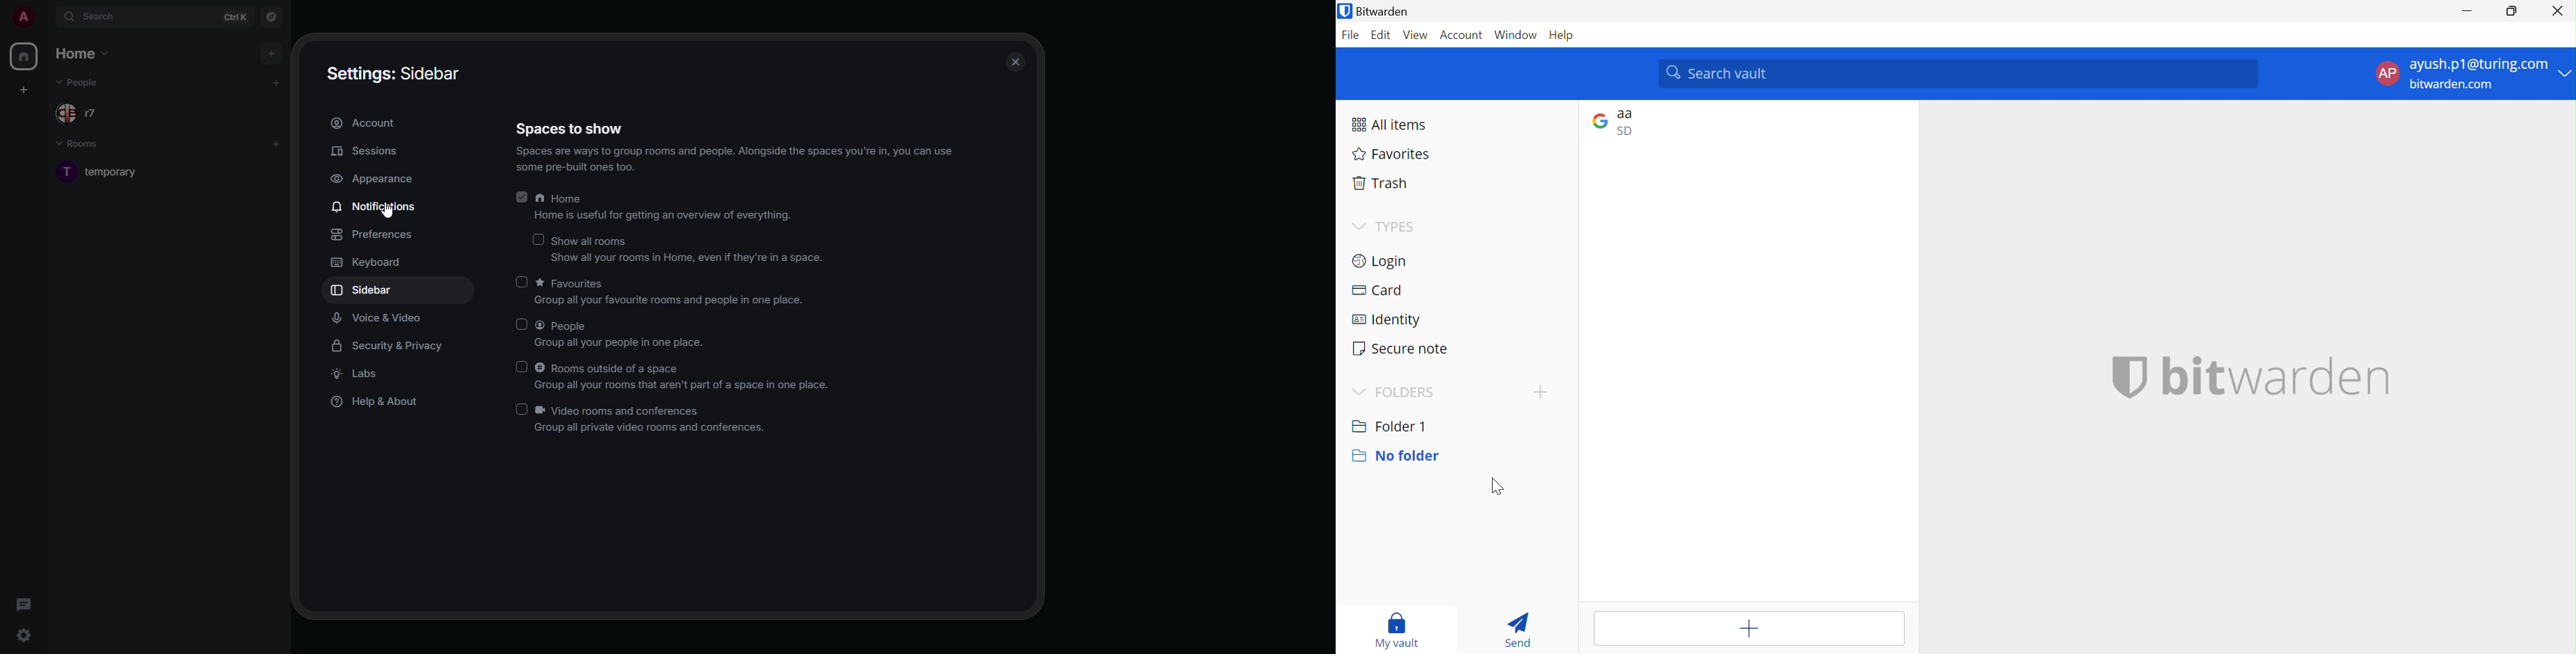  Describe the element at coordinates (662, 207) in the screenshot. I see `home` at that location.